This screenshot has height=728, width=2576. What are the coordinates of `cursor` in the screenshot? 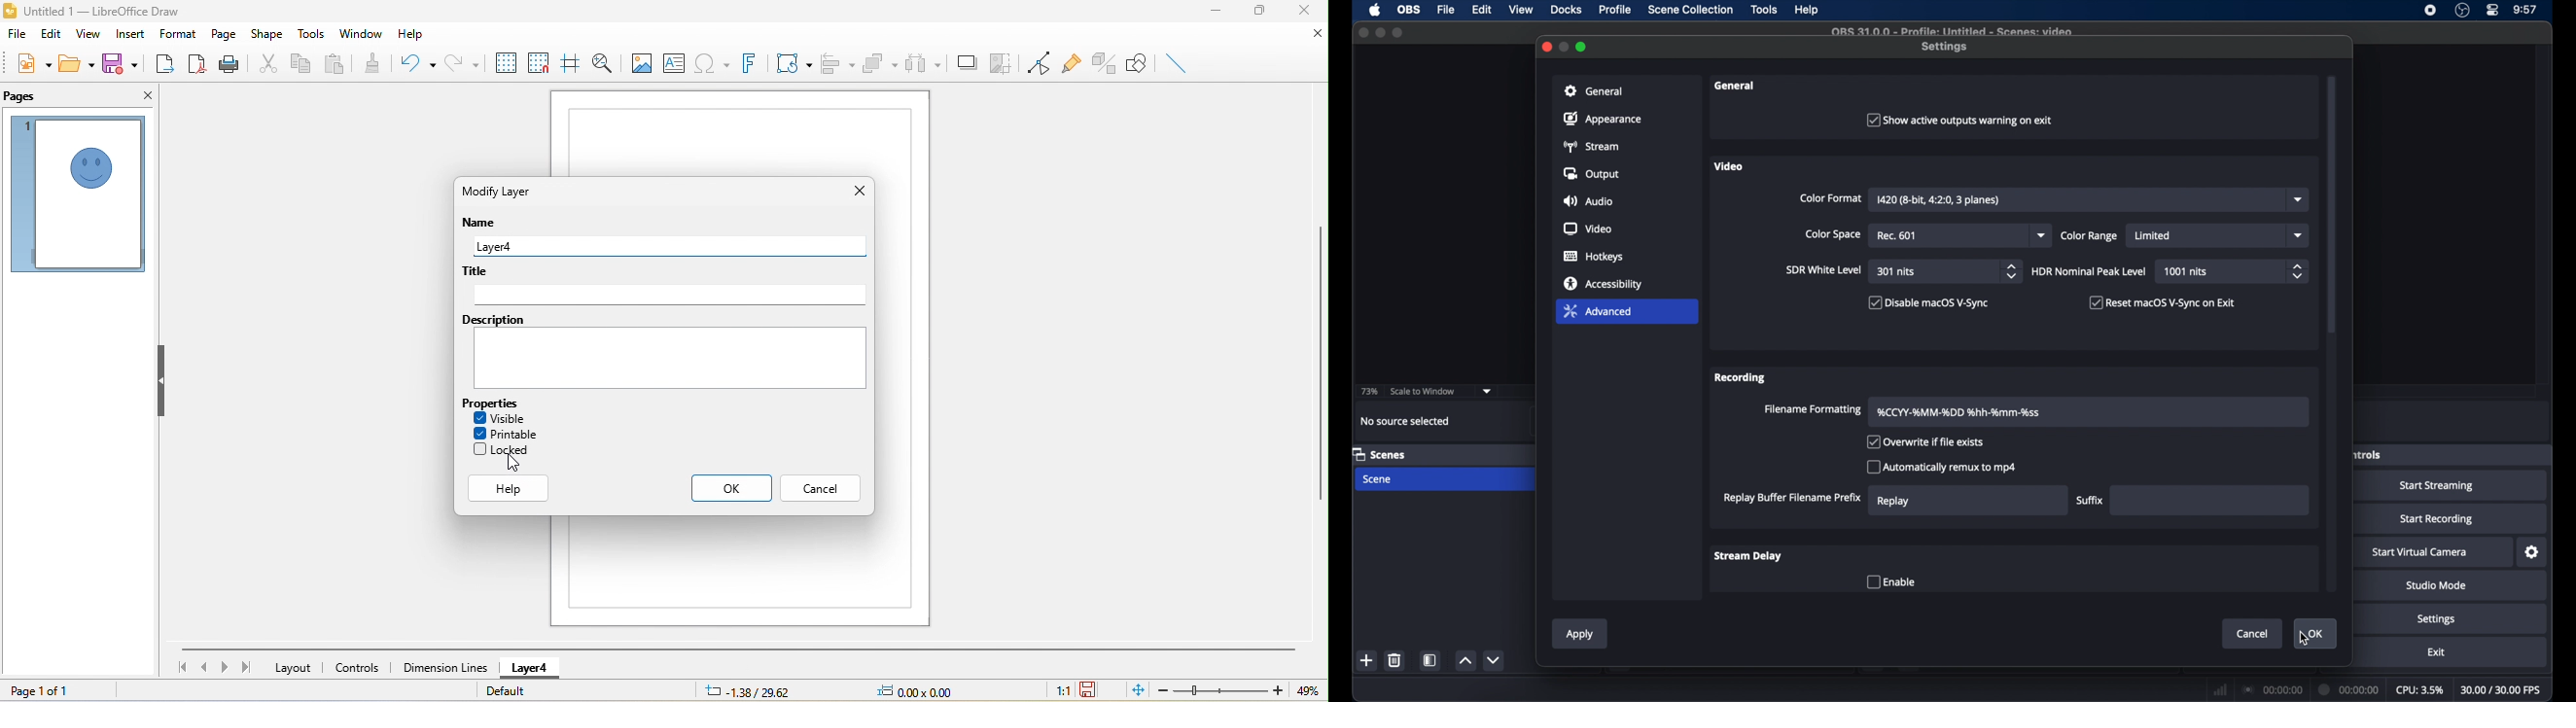 It's located at (2305, 638).